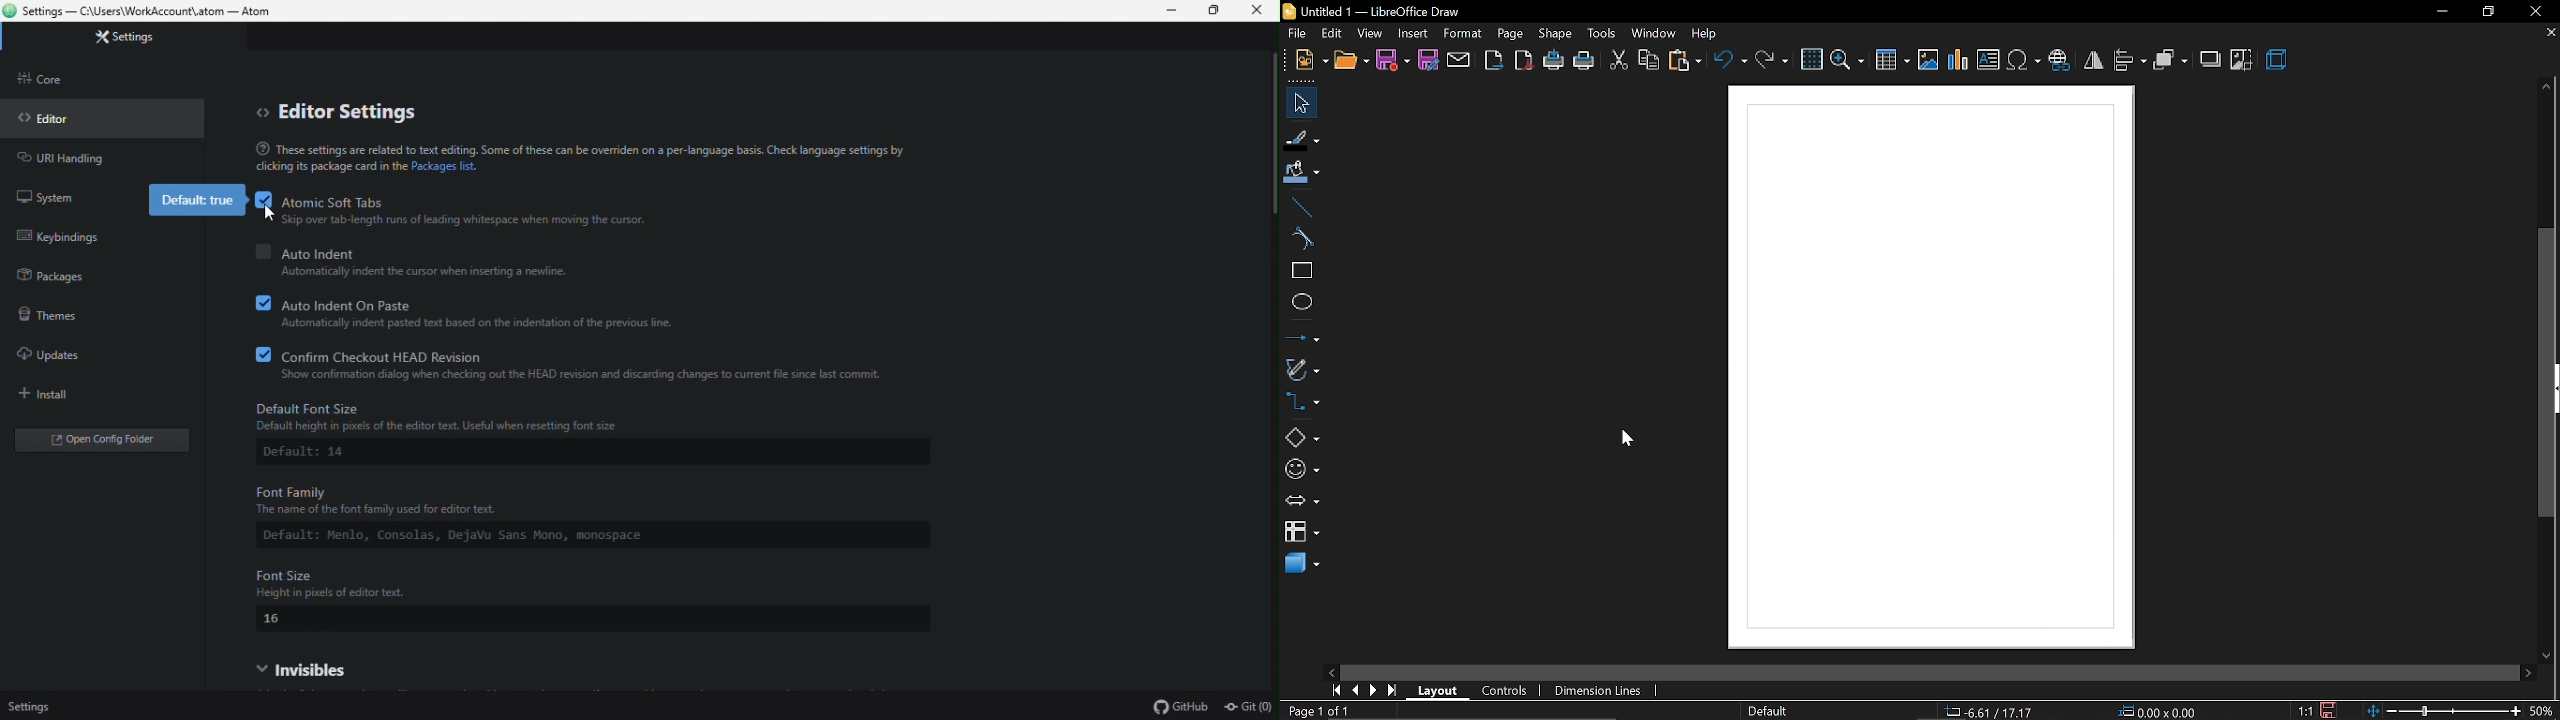 The image size is (2576, 728). I want to click on insert symbol, so click(2024, 60).